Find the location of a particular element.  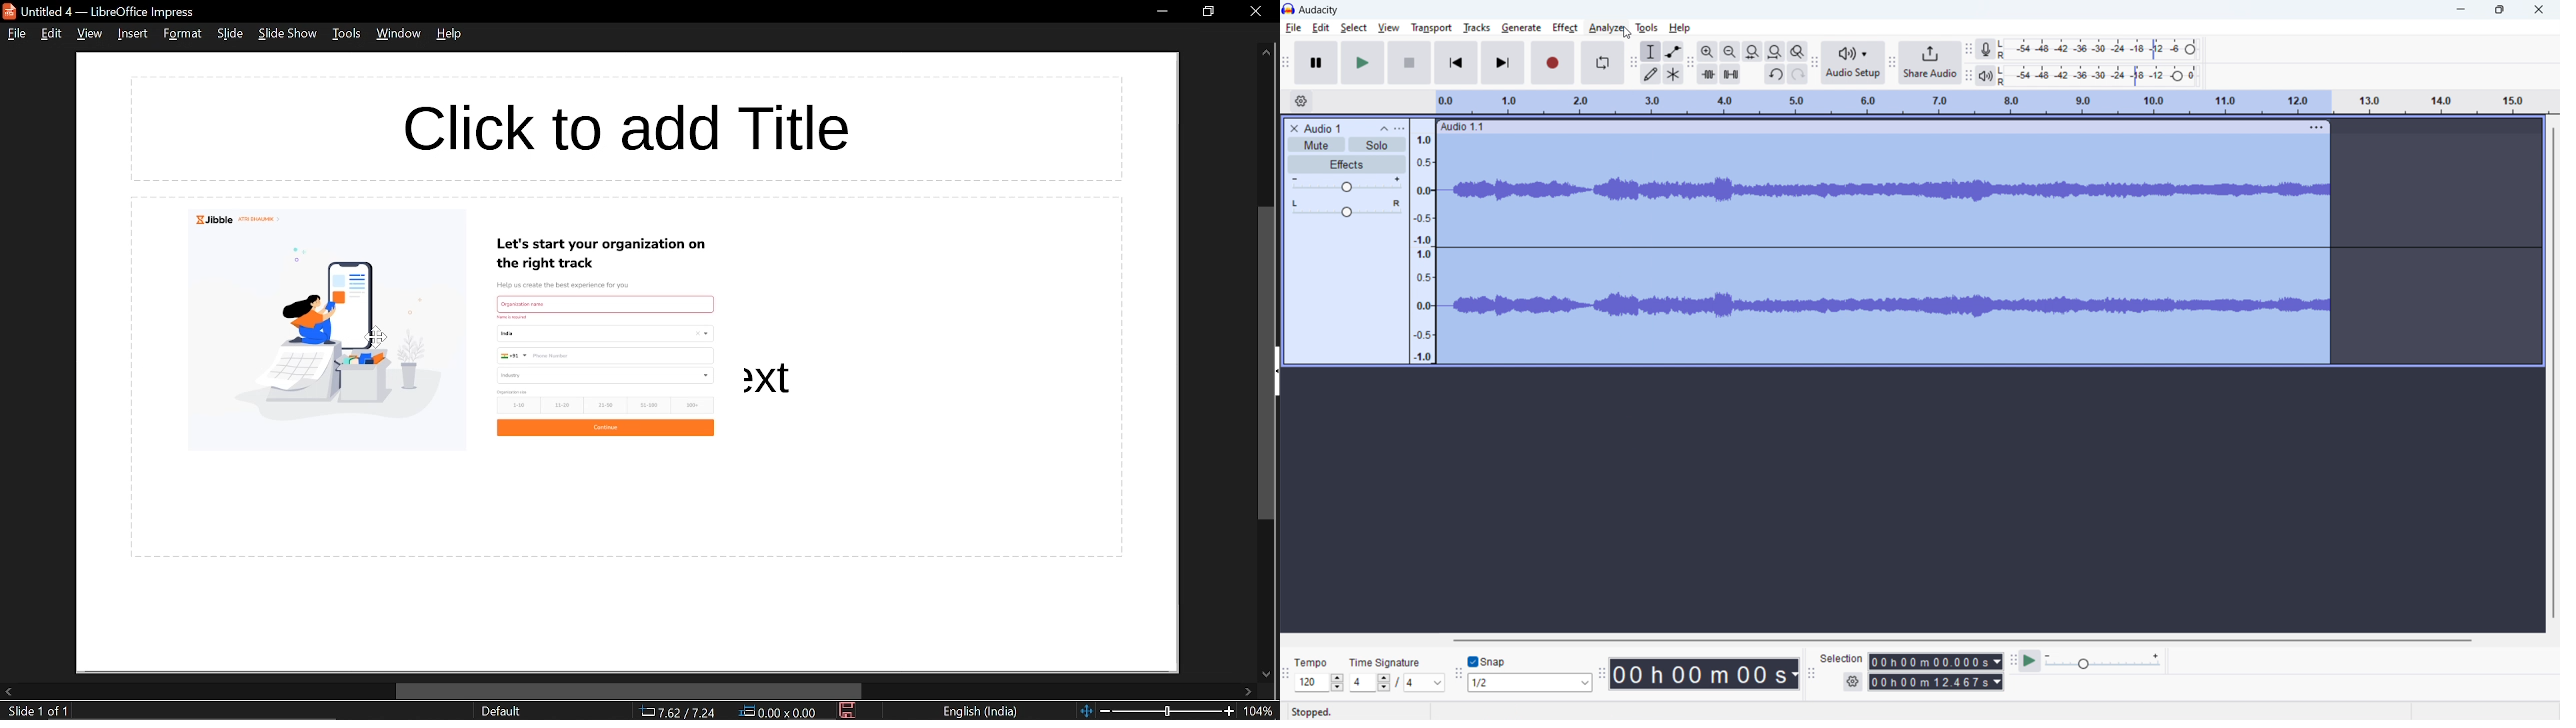

fit selection to width is located at coordinates (1753, 51).